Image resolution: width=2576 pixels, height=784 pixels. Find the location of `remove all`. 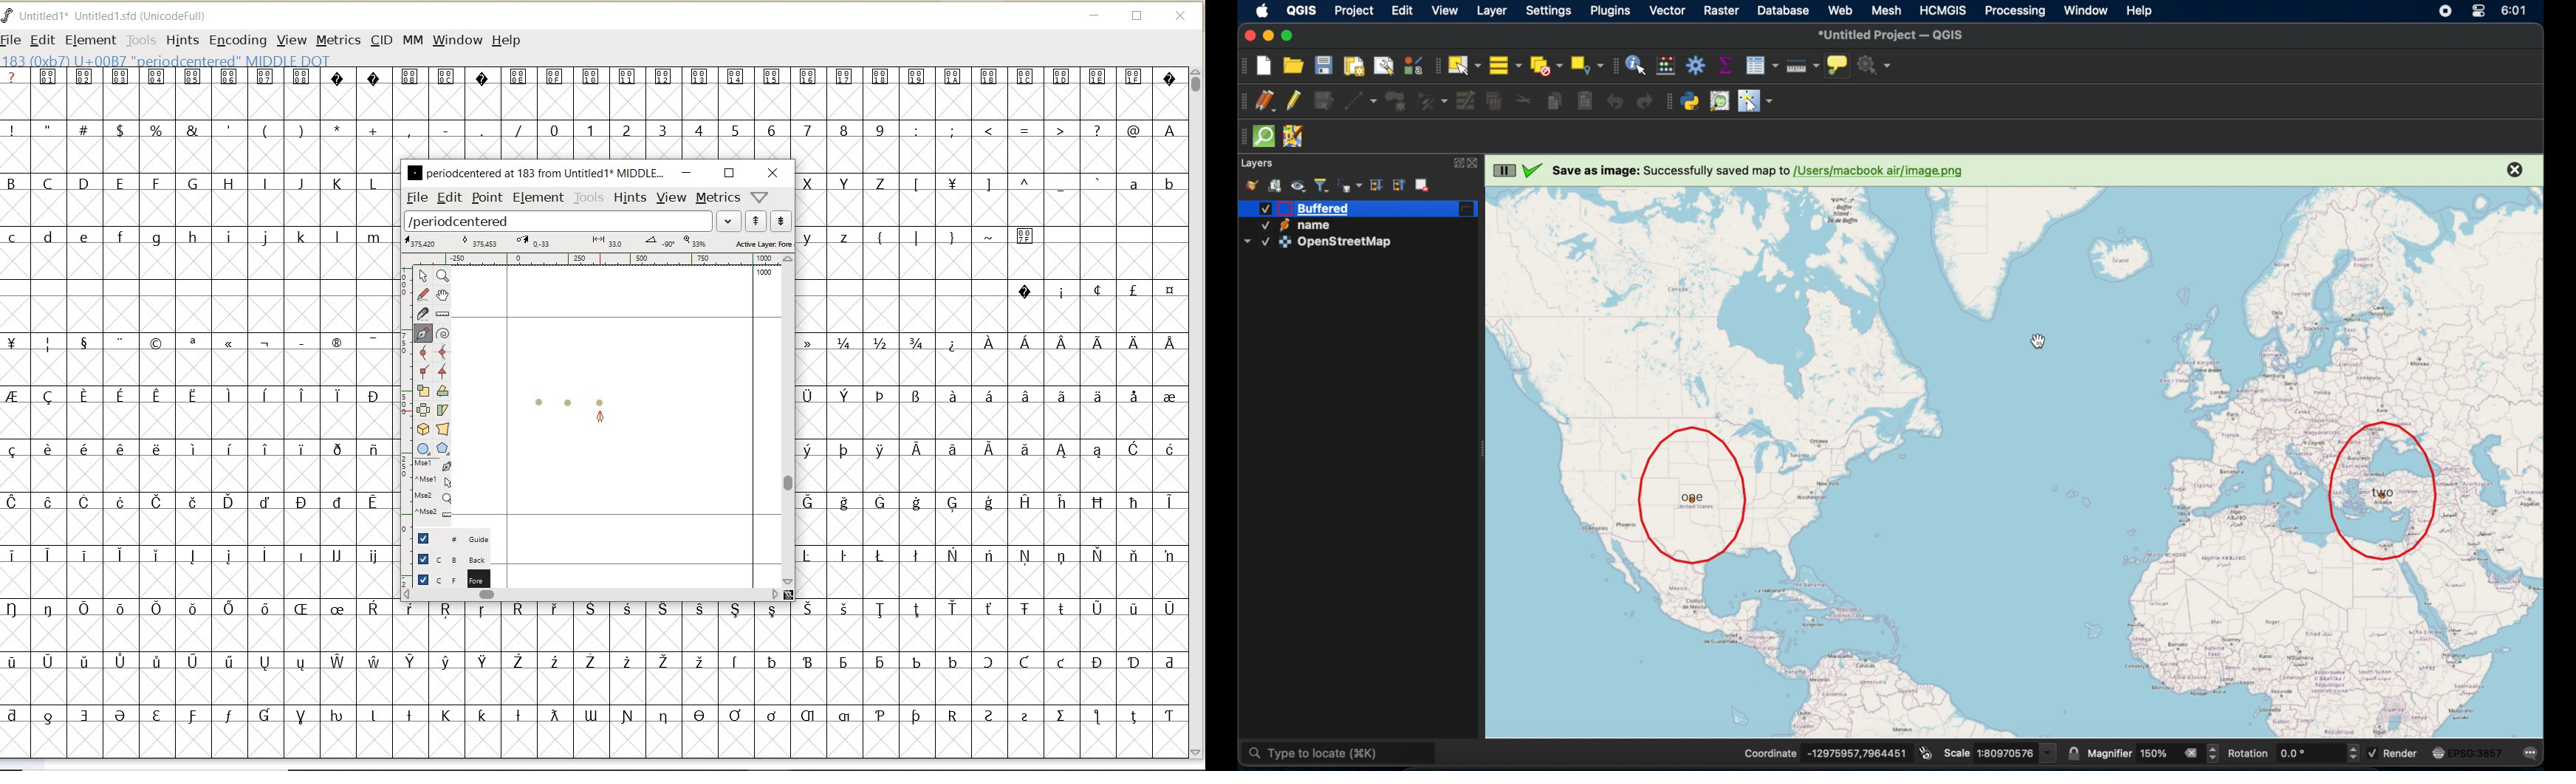

remove all is located at coordinates (2190, 752).